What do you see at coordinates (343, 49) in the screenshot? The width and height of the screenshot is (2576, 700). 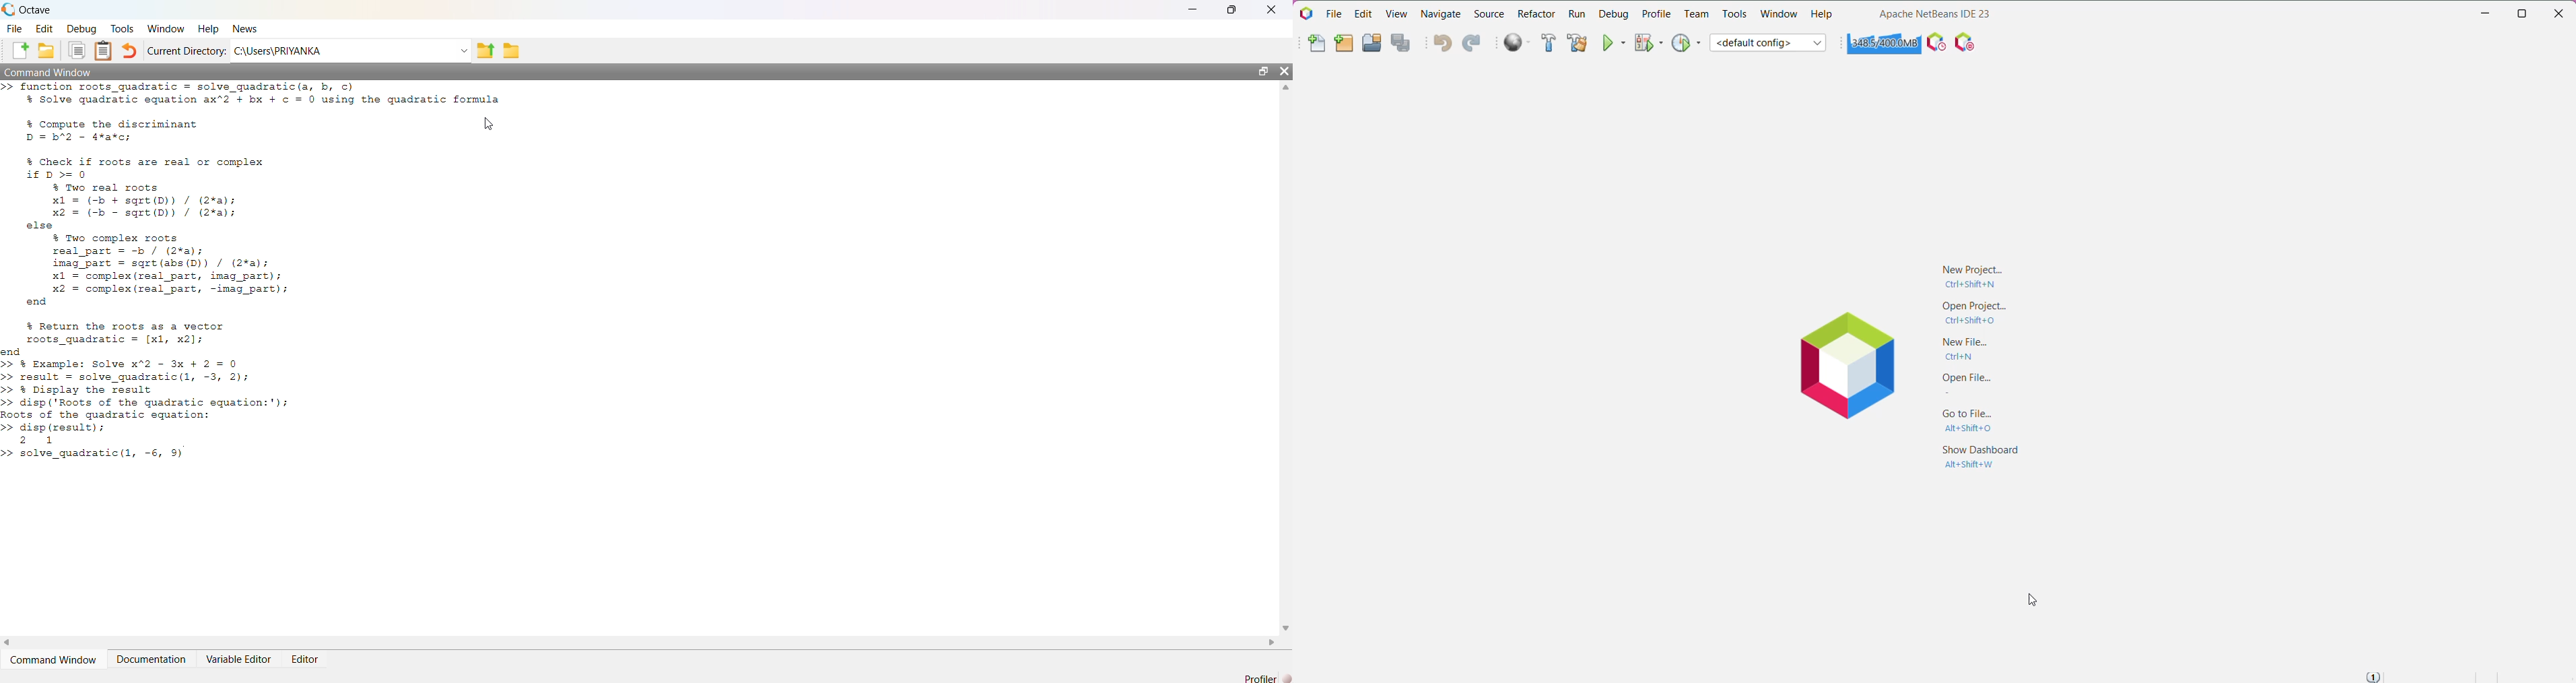 I see `C:/Users/PRIYANKA` at bounding box center [343, 49].